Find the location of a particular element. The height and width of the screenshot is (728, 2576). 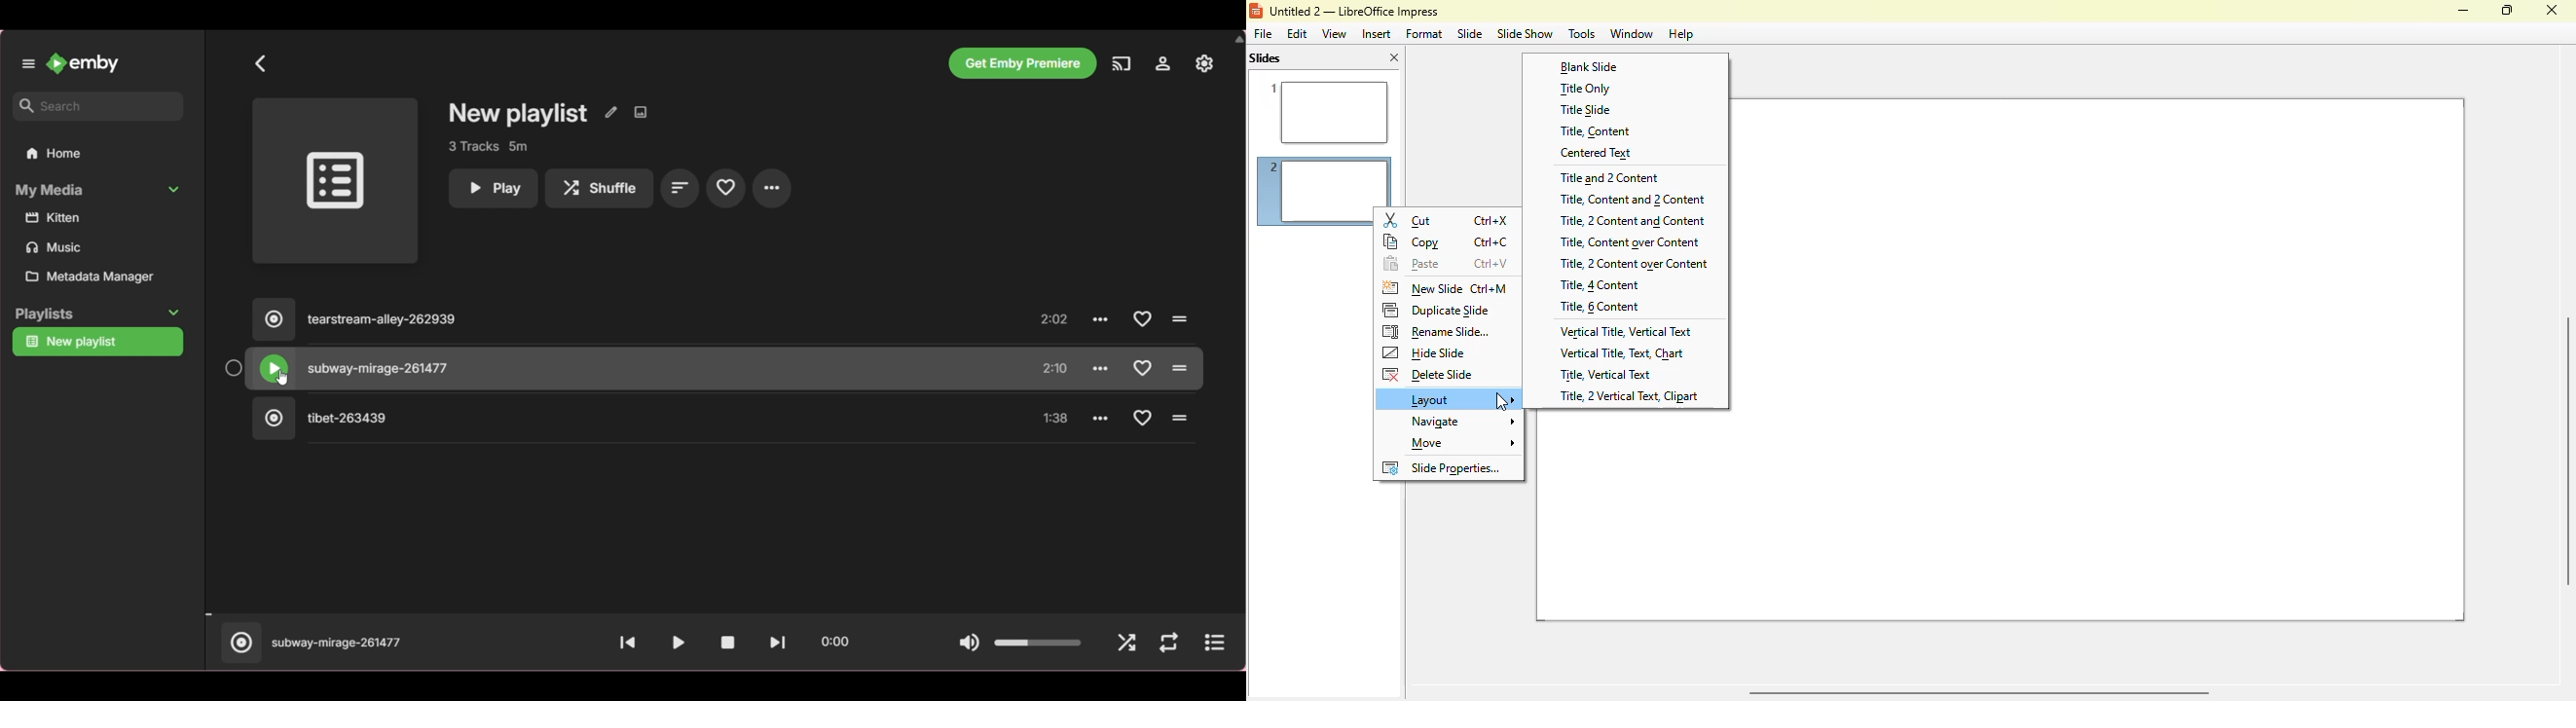

tools is located at coordinates (1580, 33).